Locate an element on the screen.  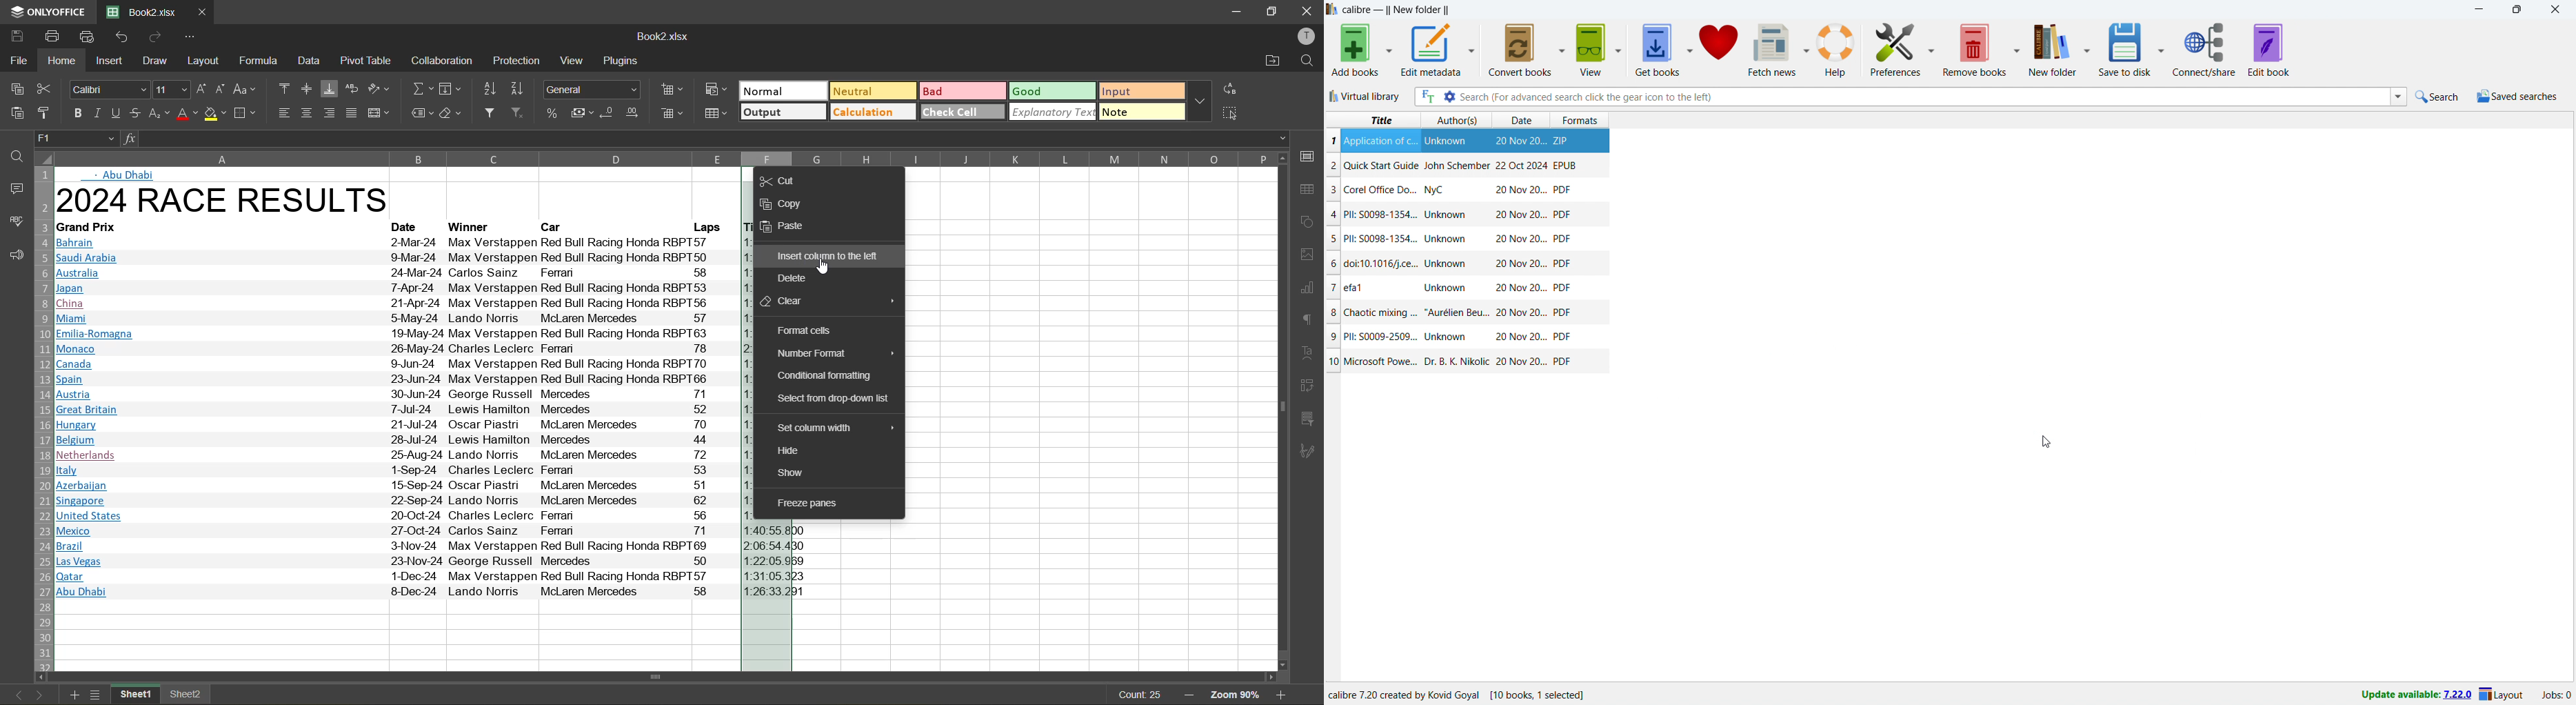
good is located at coordinates (1051, 92).